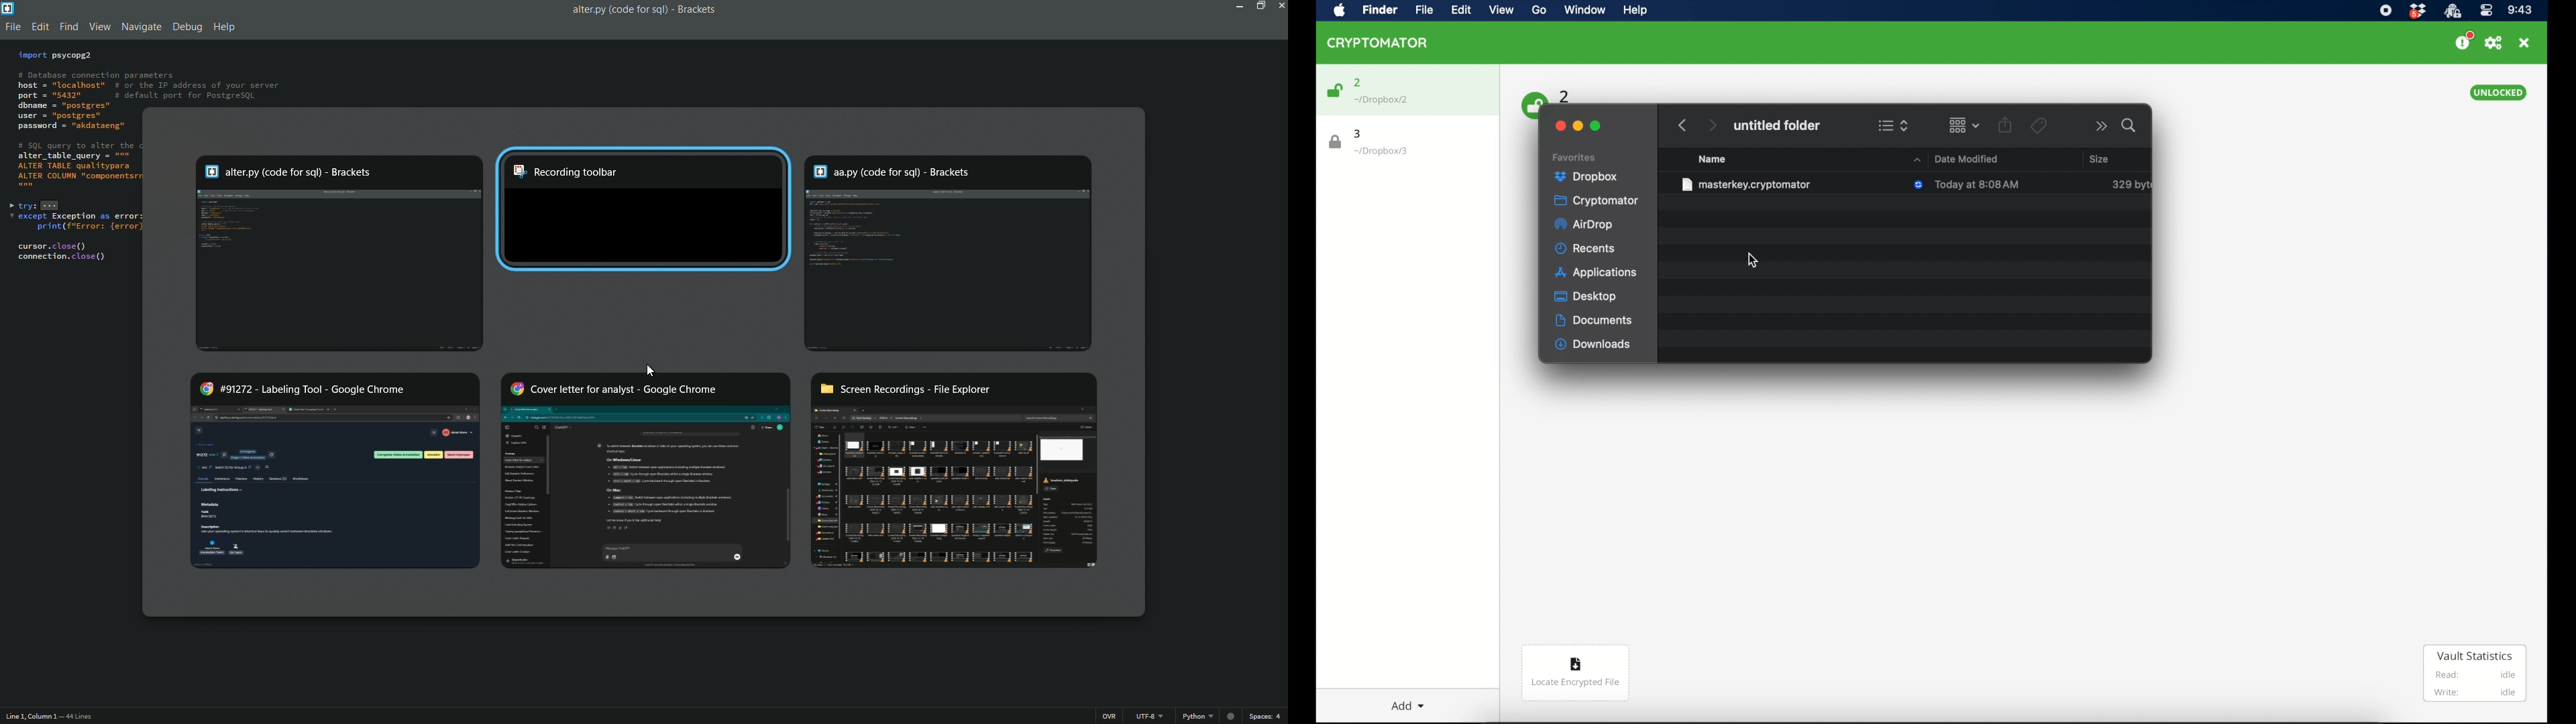  What do you see at coordinates (1596, 274) in the screenshot?
I see `applications` at bounding box center [1596, 274].